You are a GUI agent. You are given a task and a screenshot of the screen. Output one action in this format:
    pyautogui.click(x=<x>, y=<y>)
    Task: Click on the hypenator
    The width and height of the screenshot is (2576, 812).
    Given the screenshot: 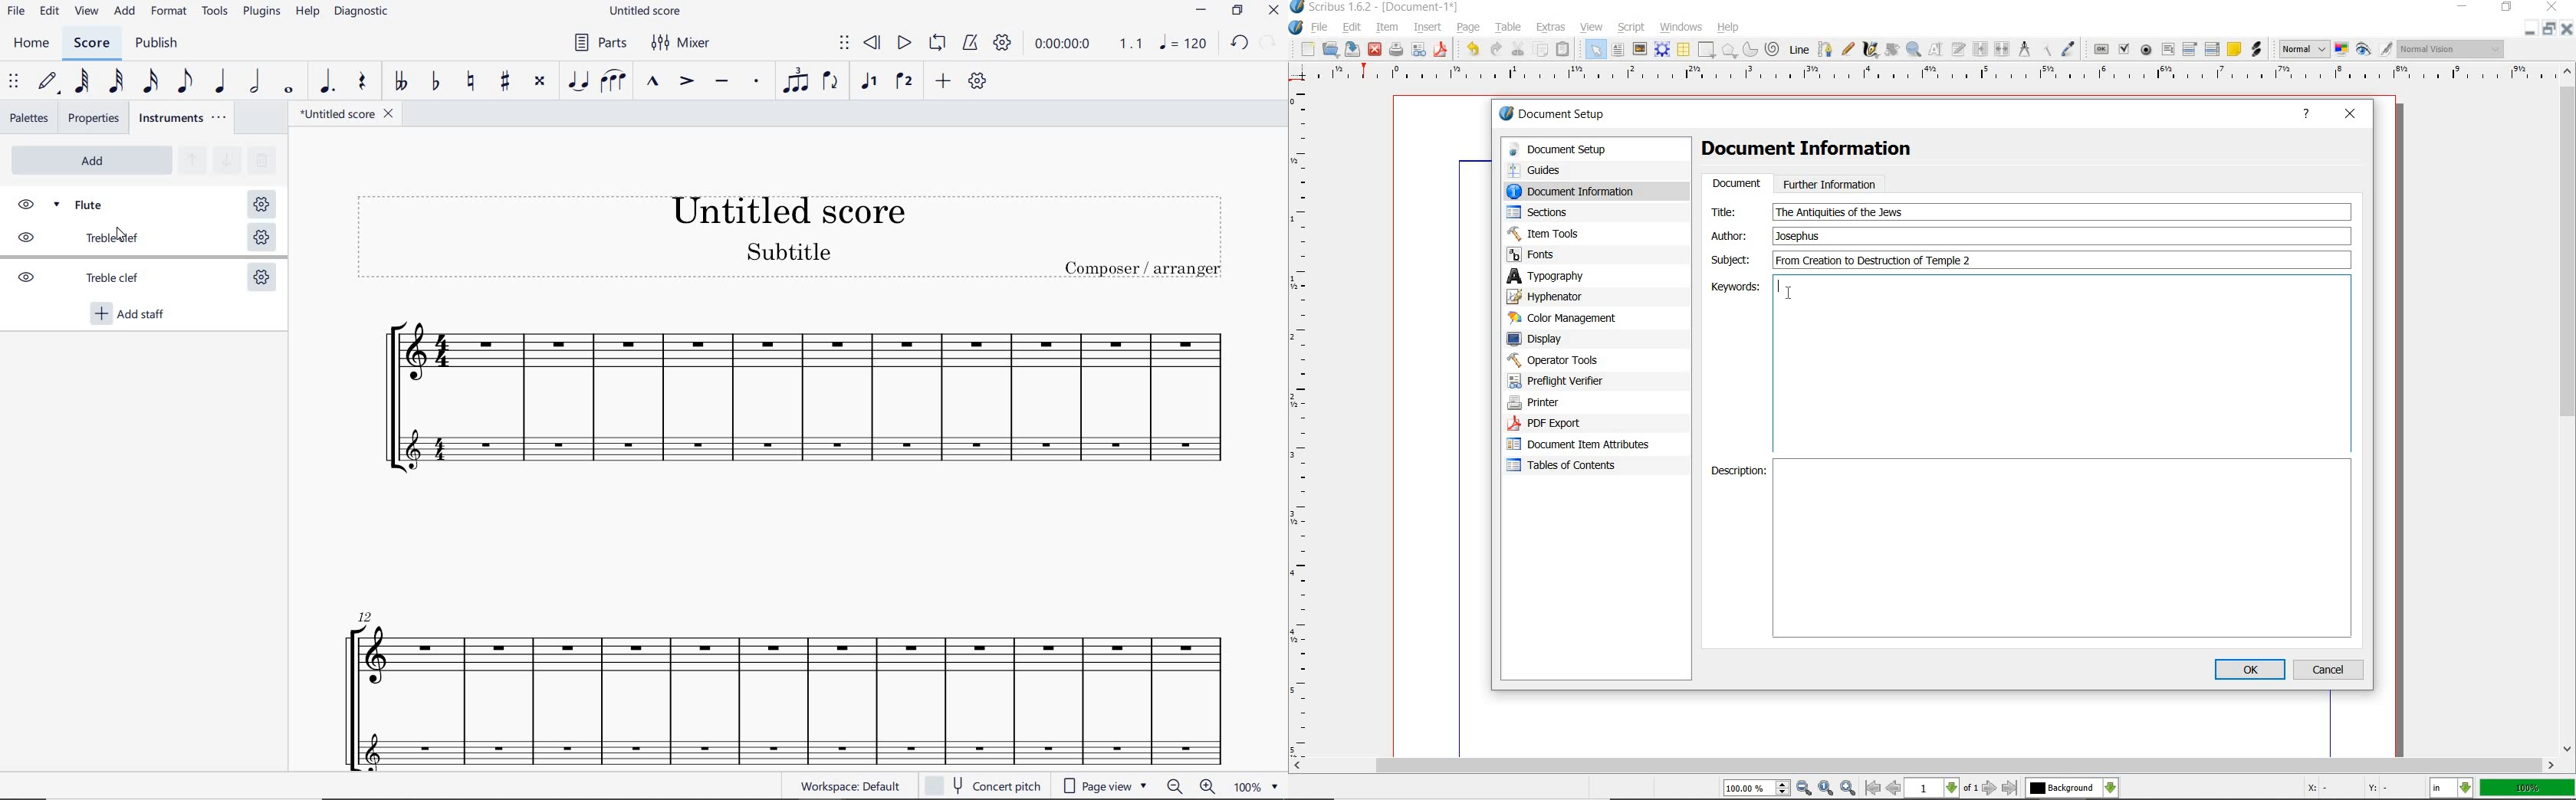 What is the action you would take?
    pyautogui.click(x=1556, y=297)
    